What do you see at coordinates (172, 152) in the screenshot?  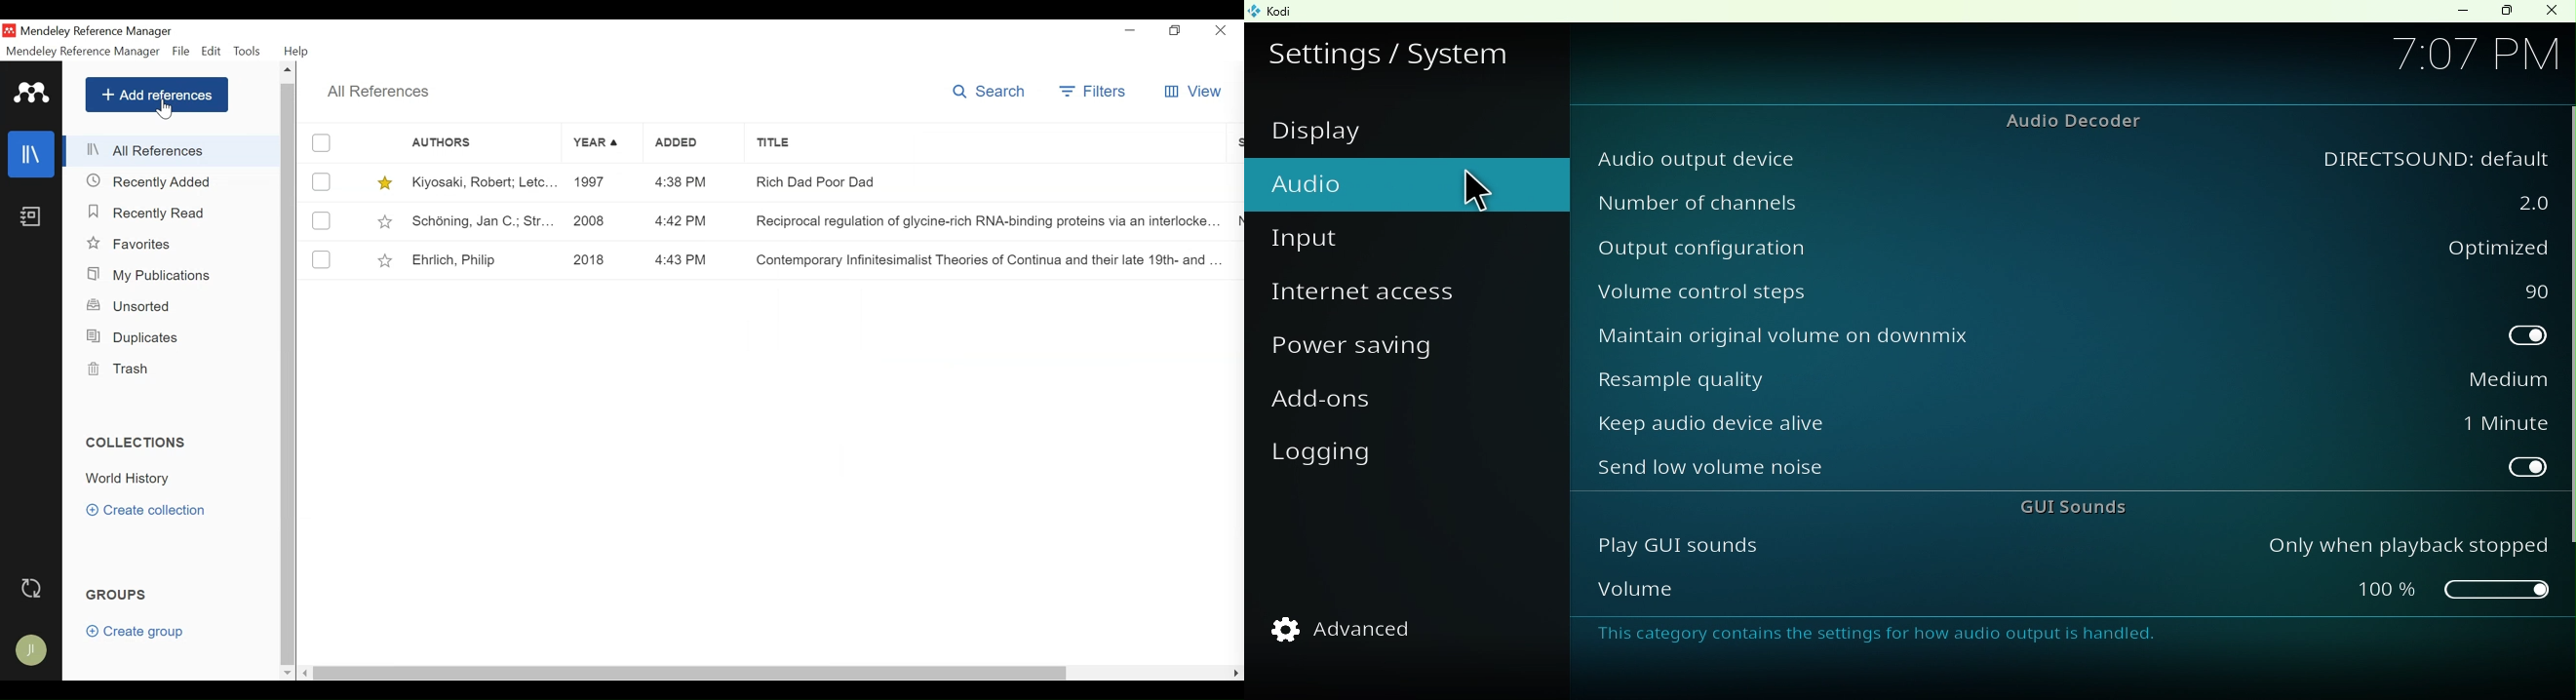 I see `All References` at bounding box center [172, 152].